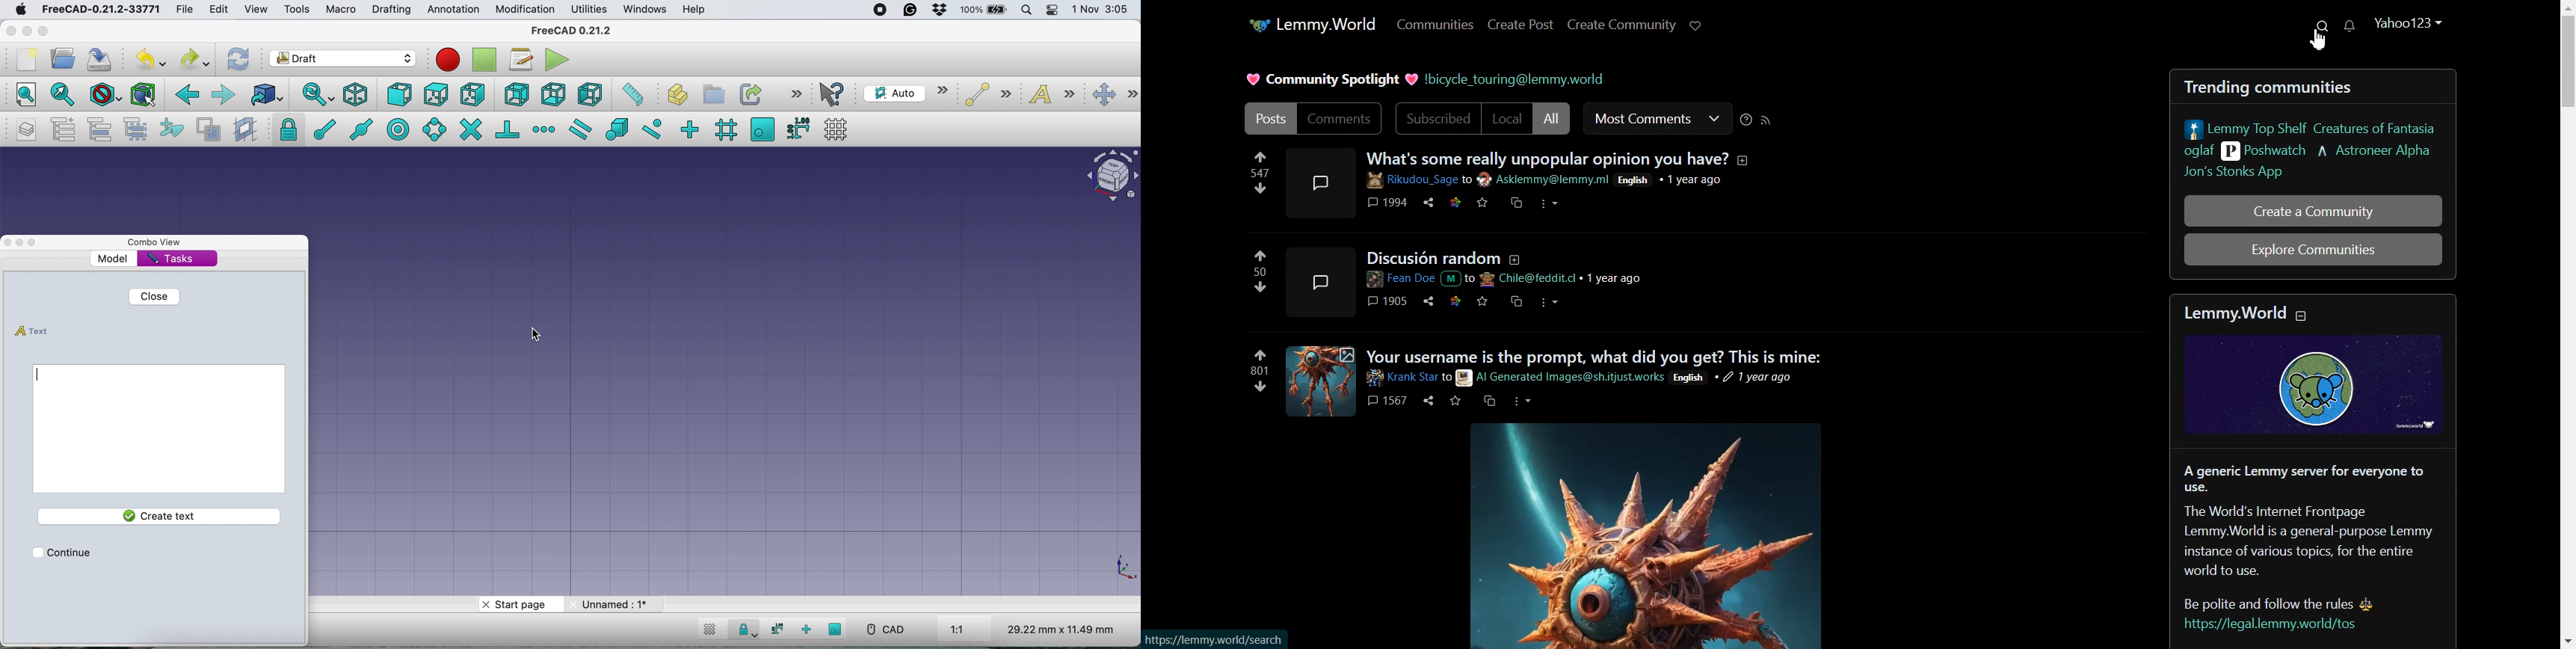  What do you see at coordinates (99, 58) in the screenshot?
I see `save` at bounding box center [99, 58].